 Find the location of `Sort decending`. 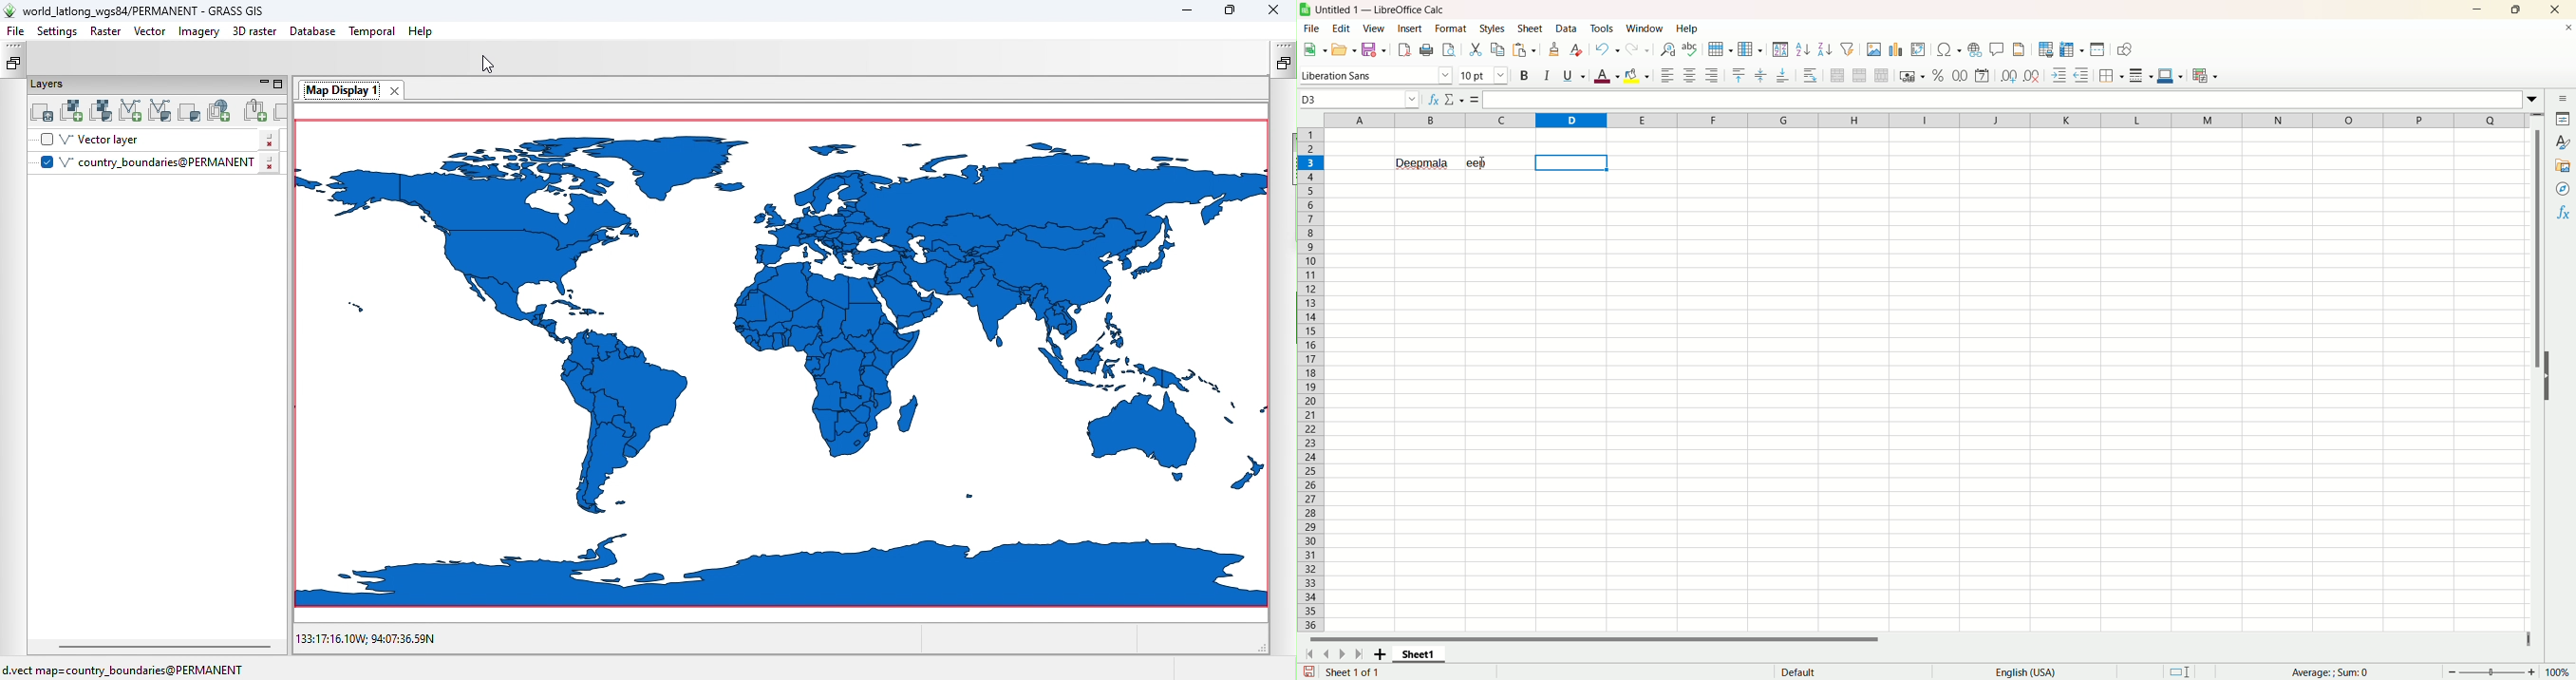

Sort decending is located at coordinates (1826, 47).